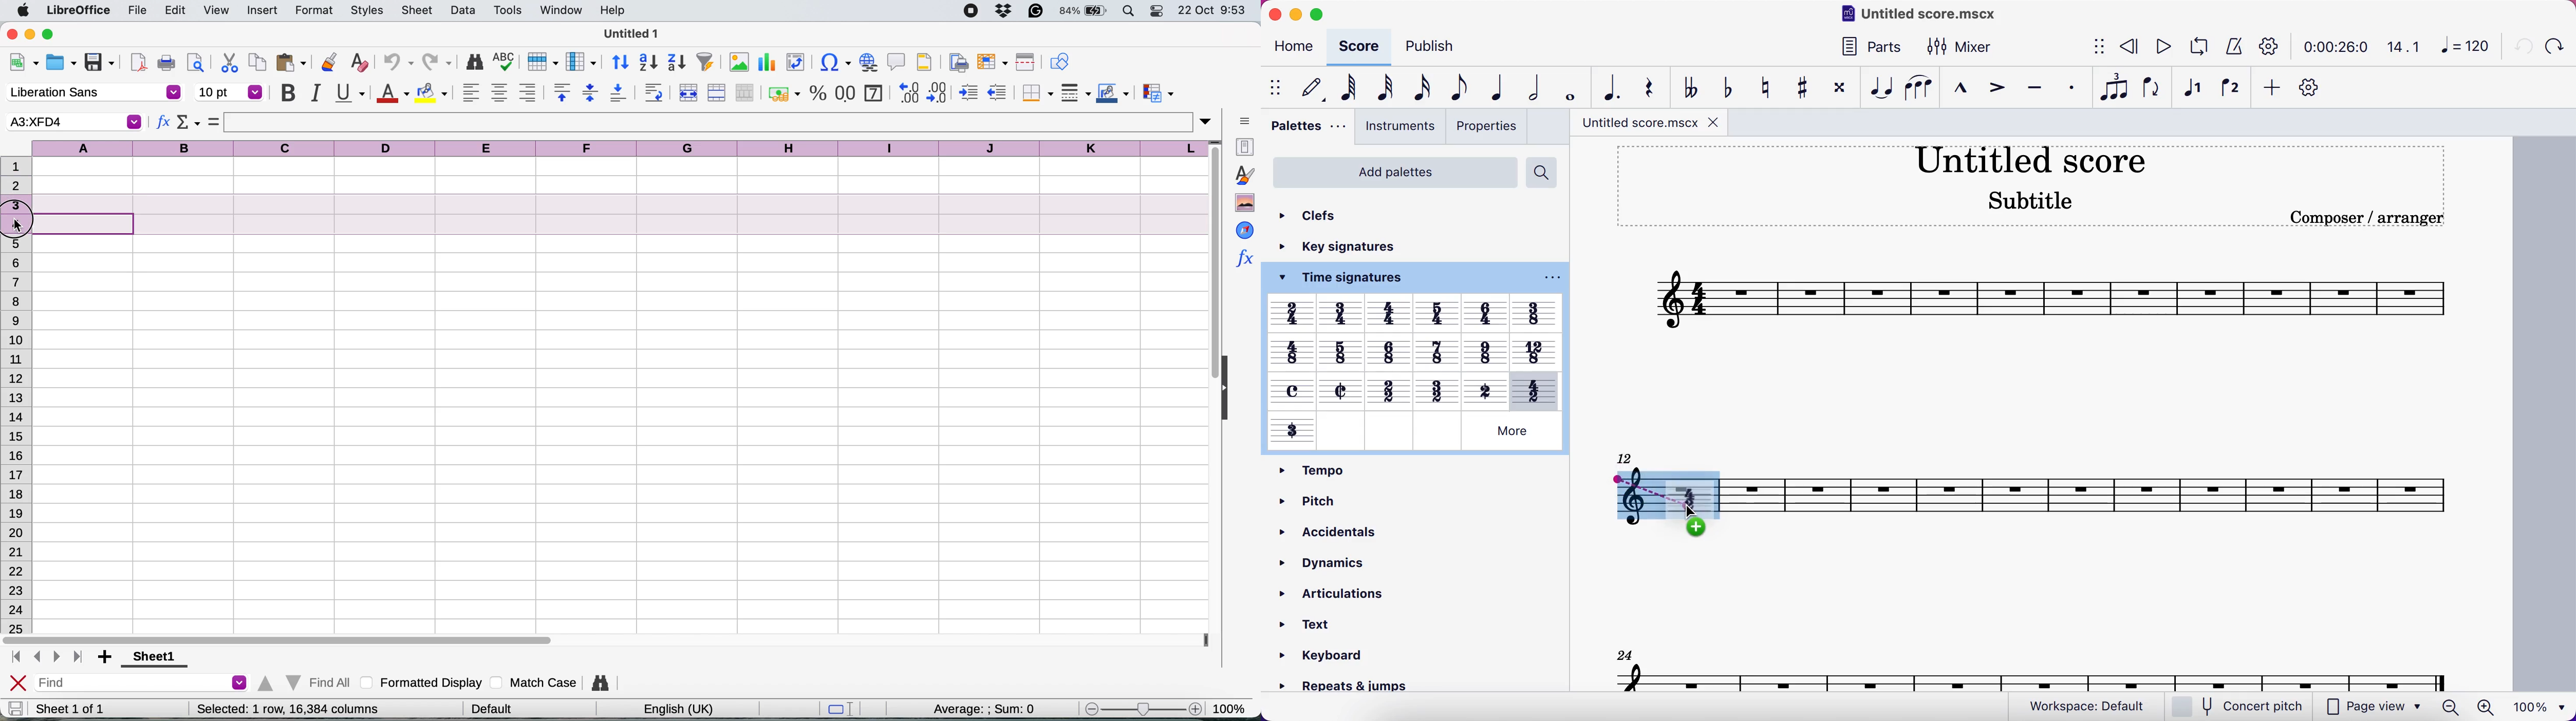 The height and width of the screenshot is (728, 2576). What do you see at coordinates (1291, 351) in the screenshot?
I see `` at bounding box center [1291, 351].